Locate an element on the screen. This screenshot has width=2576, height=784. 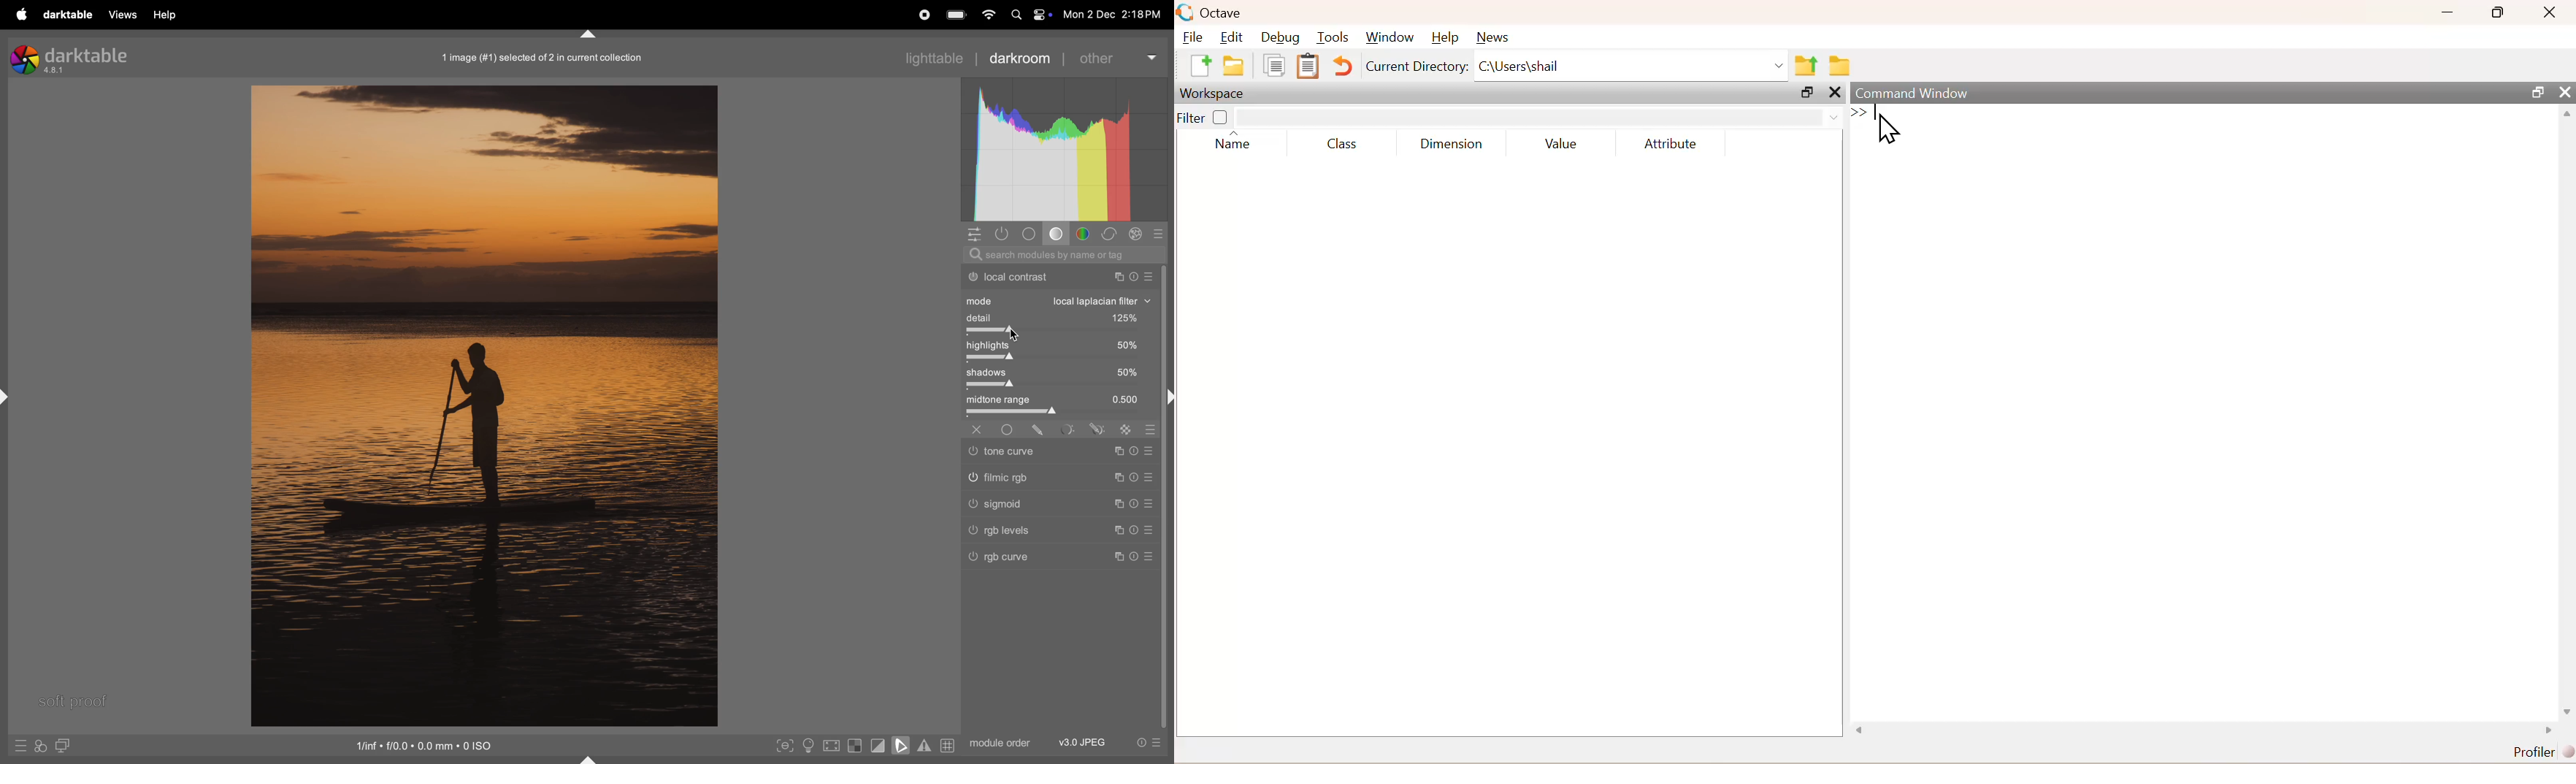
show only active modules is located at coordinates (1002, 234).